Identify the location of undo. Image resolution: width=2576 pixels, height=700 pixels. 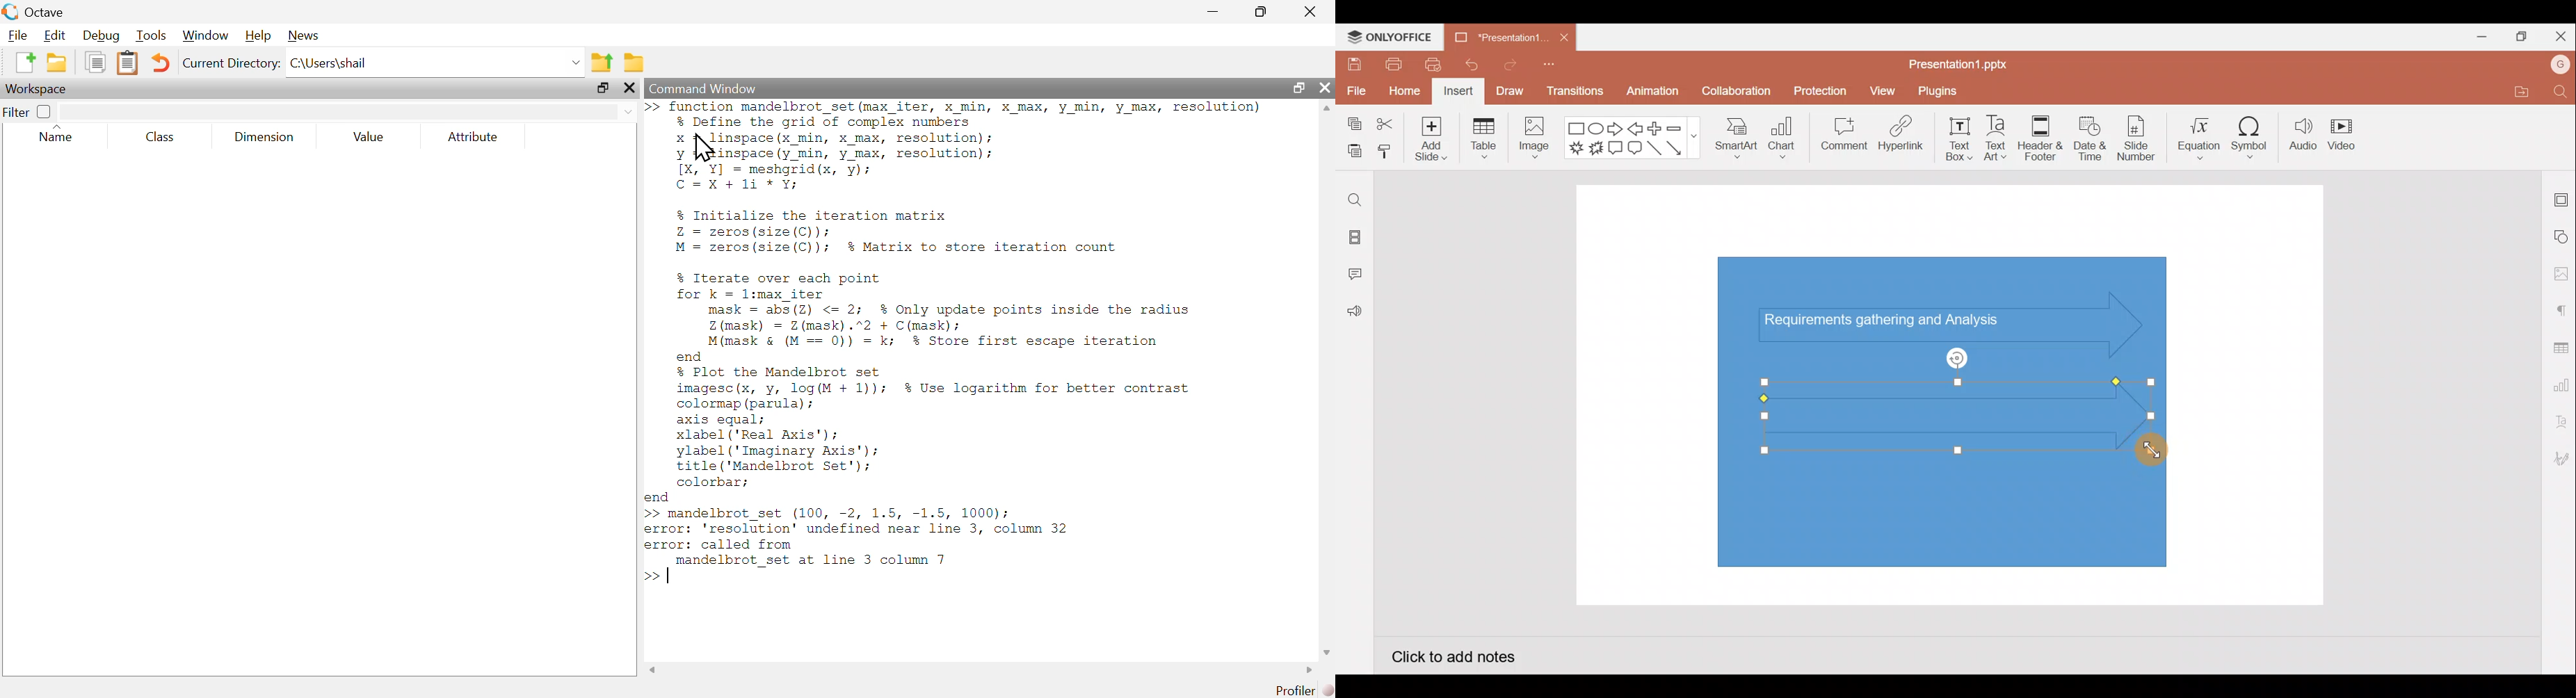
(161, 62).